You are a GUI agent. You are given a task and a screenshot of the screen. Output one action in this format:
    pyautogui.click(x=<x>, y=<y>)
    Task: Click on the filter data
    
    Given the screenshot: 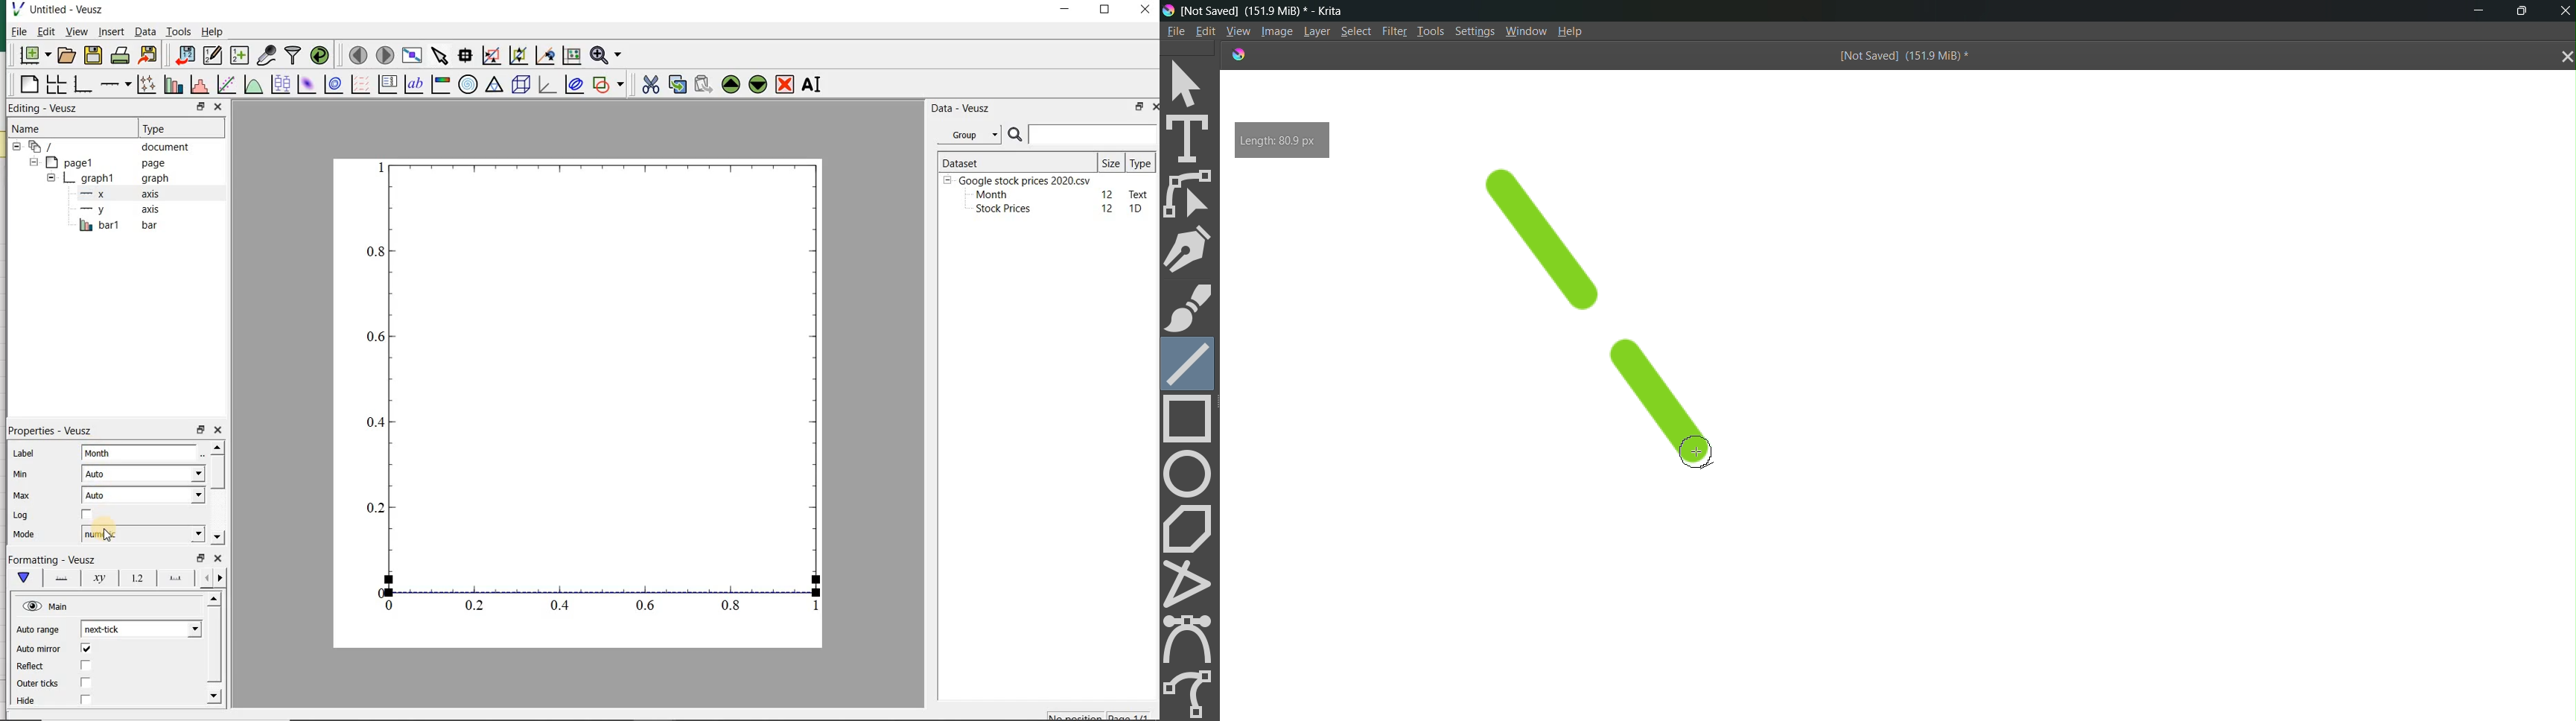 What is the action you would take?
    pyautogui.click(x=293, y=55)
    